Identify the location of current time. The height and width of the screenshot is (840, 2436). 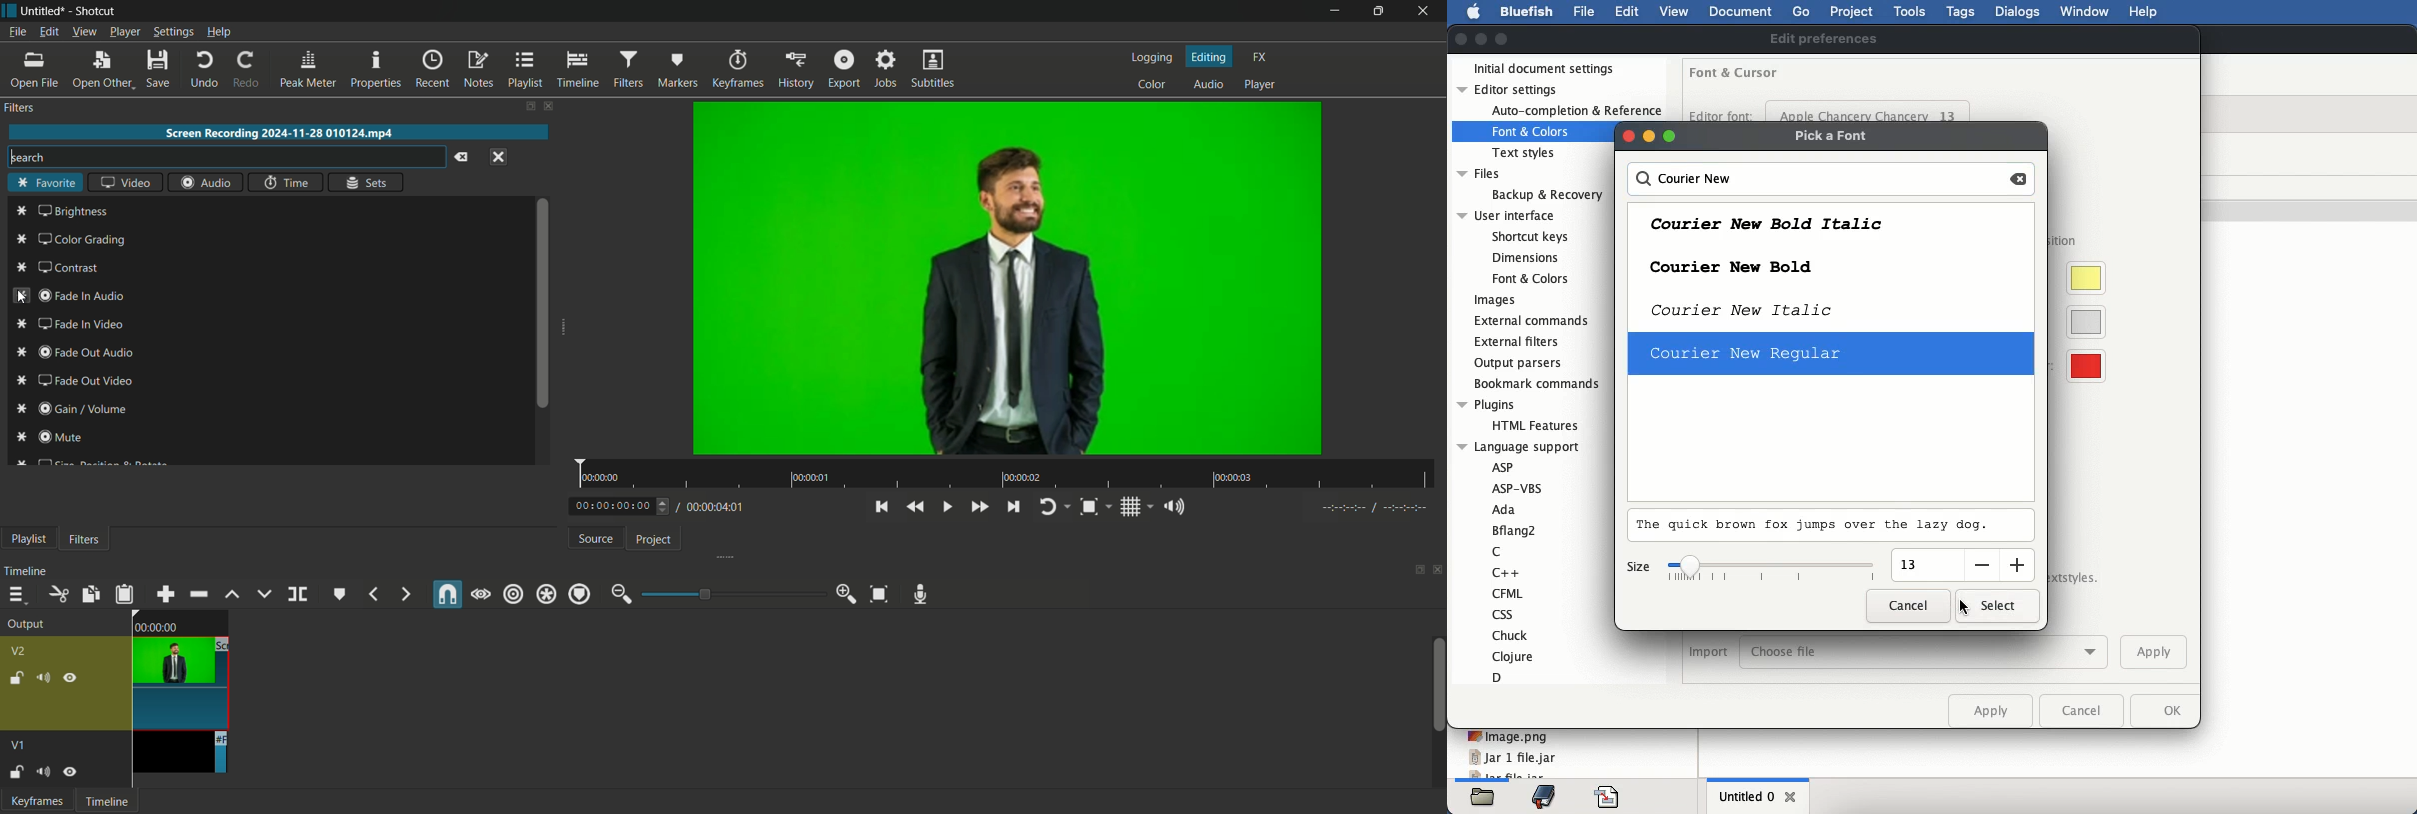
(612, 505).